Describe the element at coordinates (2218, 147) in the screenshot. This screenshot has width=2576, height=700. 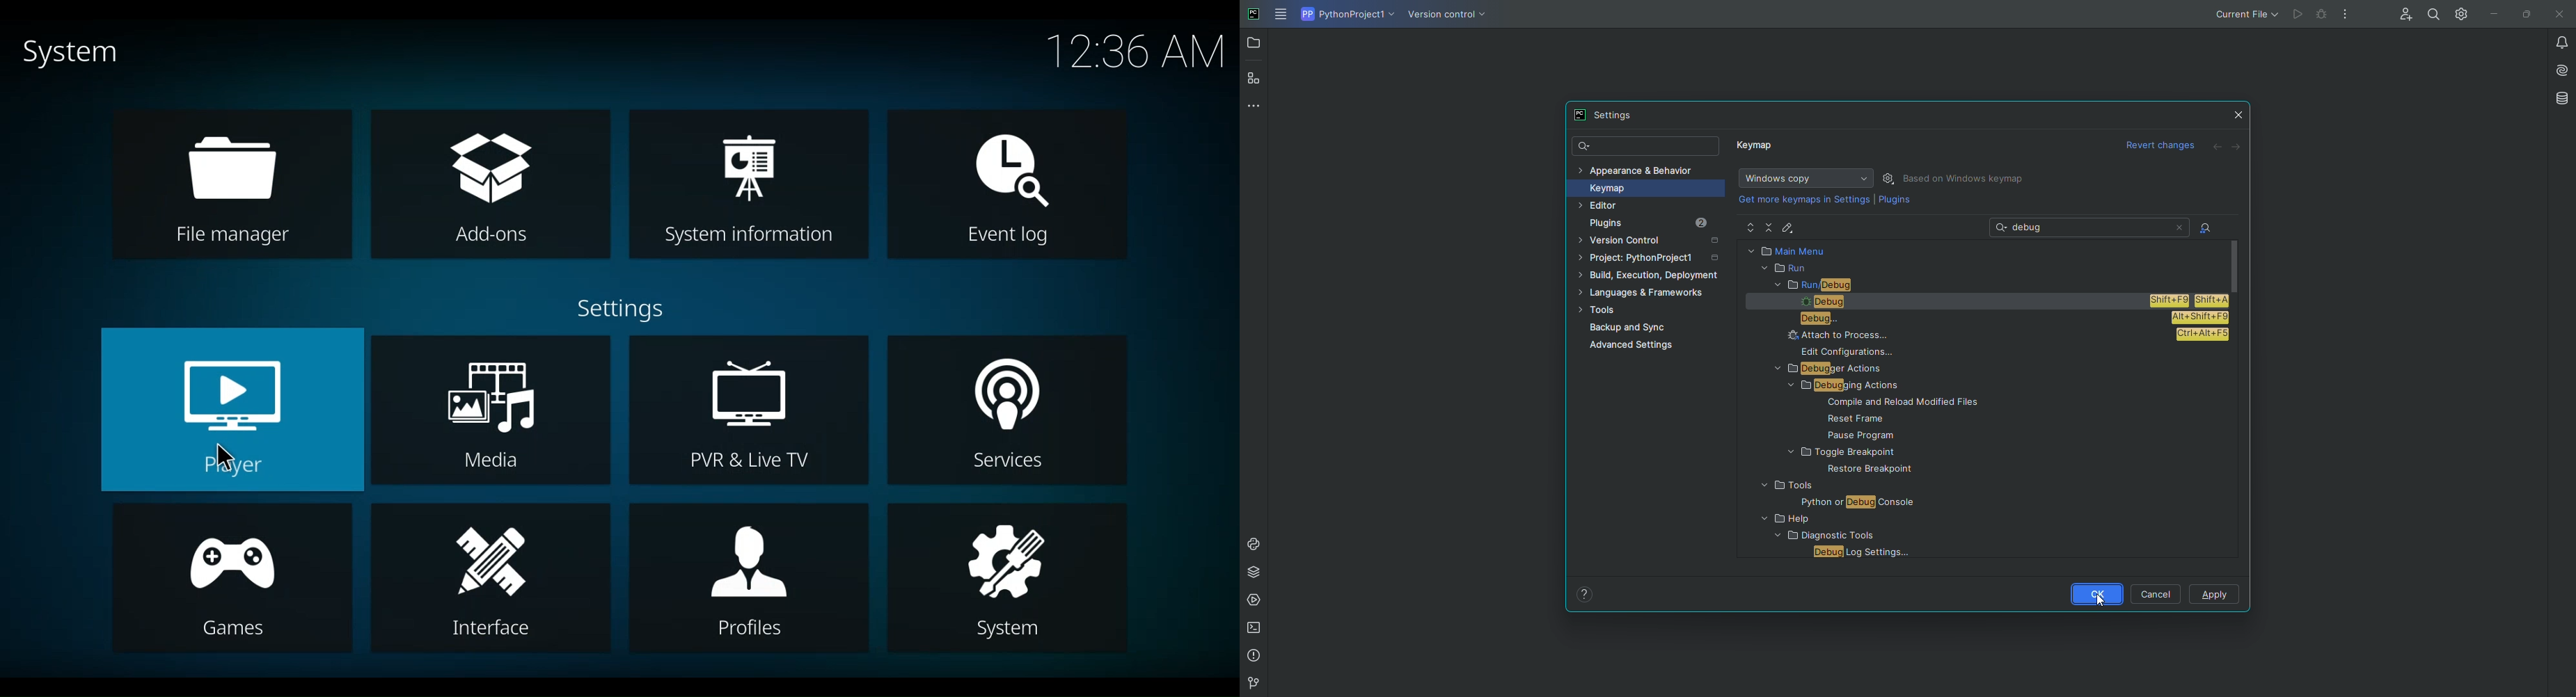
I see `Back` at that location.